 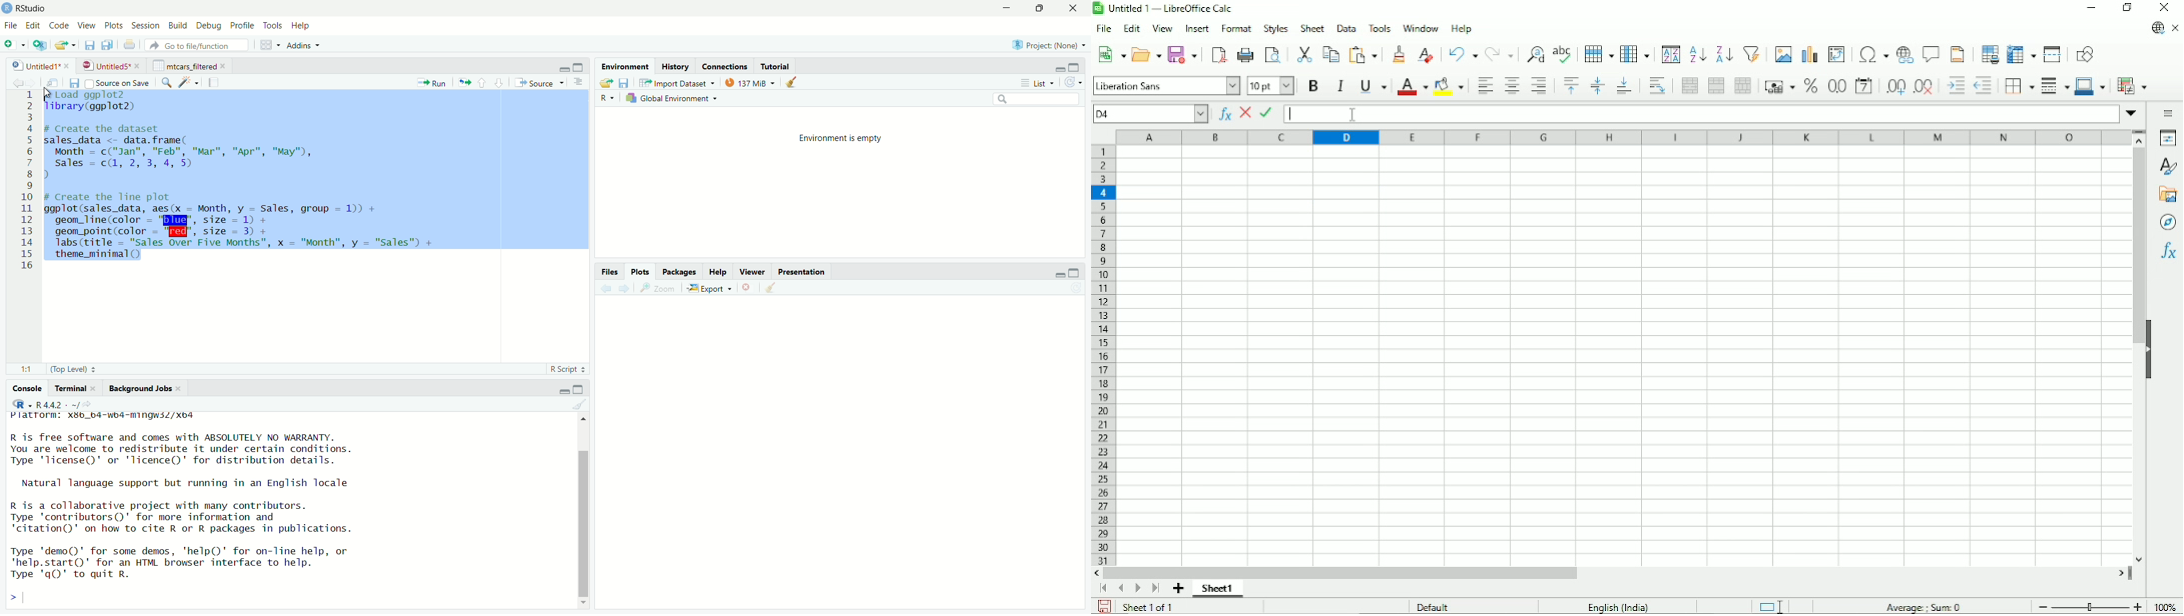 I want to click on code tools, so click(x=190, y=82).